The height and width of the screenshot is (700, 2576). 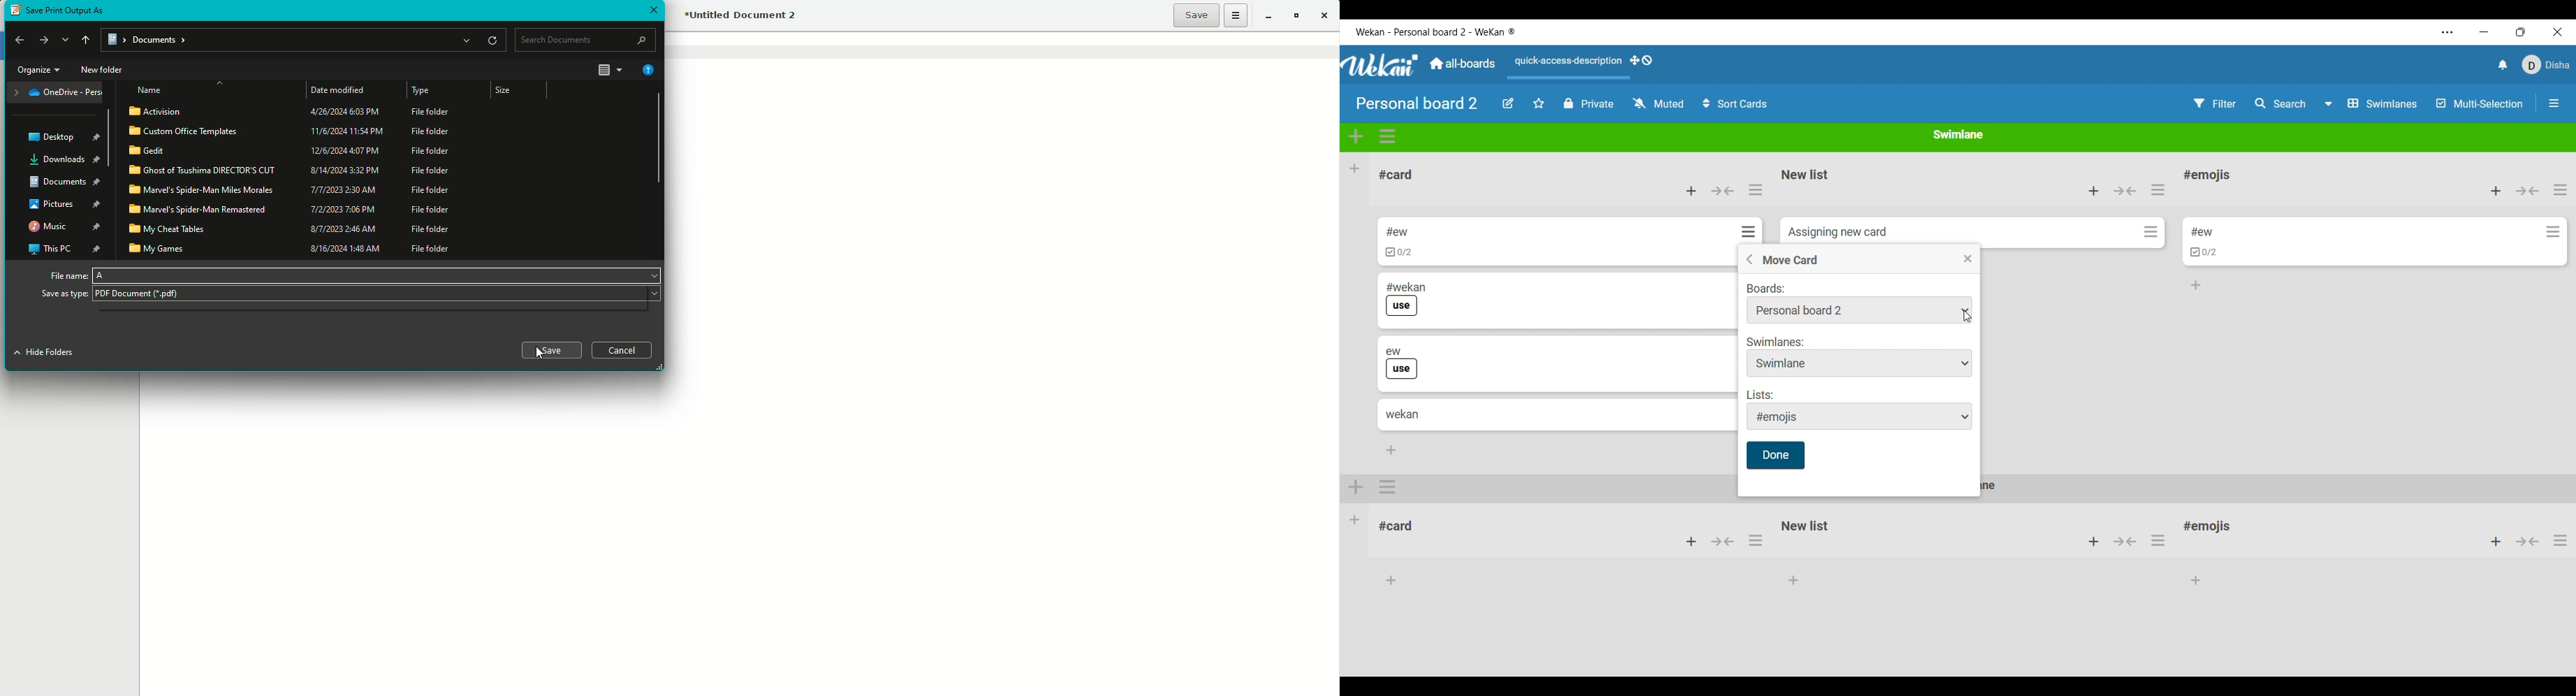 I want to click on options, so click(x=2162, y=540).